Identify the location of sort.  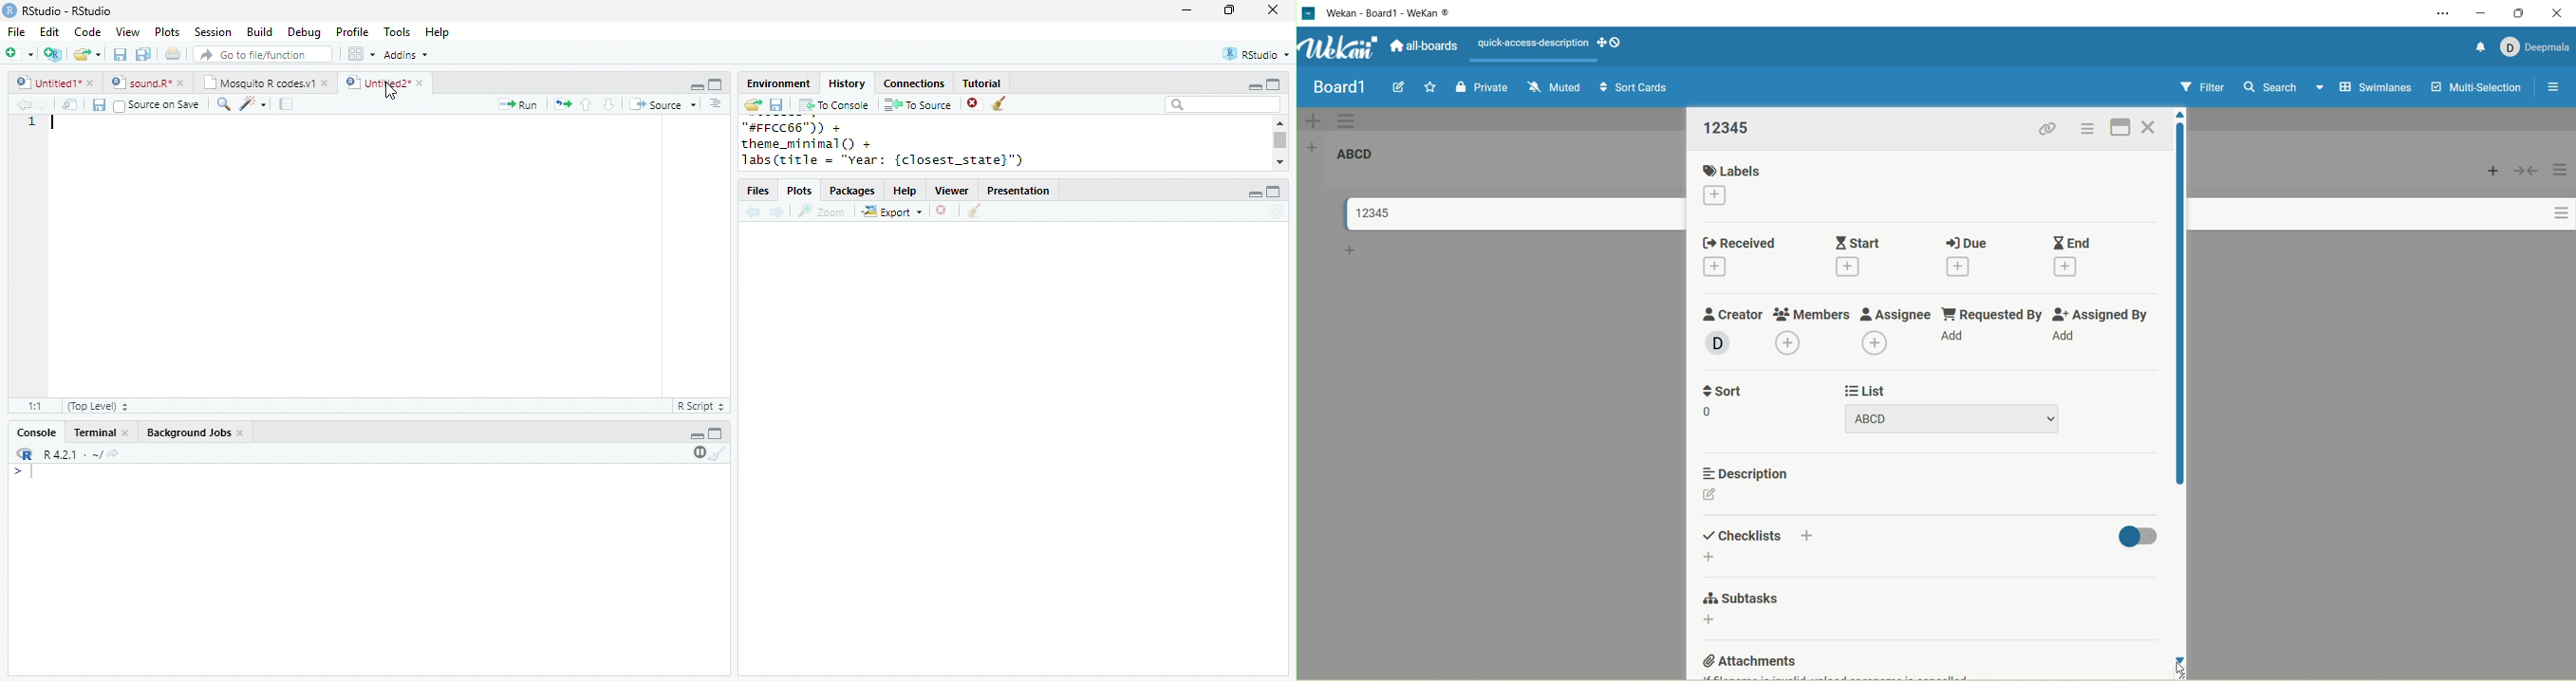
(1725, 392).